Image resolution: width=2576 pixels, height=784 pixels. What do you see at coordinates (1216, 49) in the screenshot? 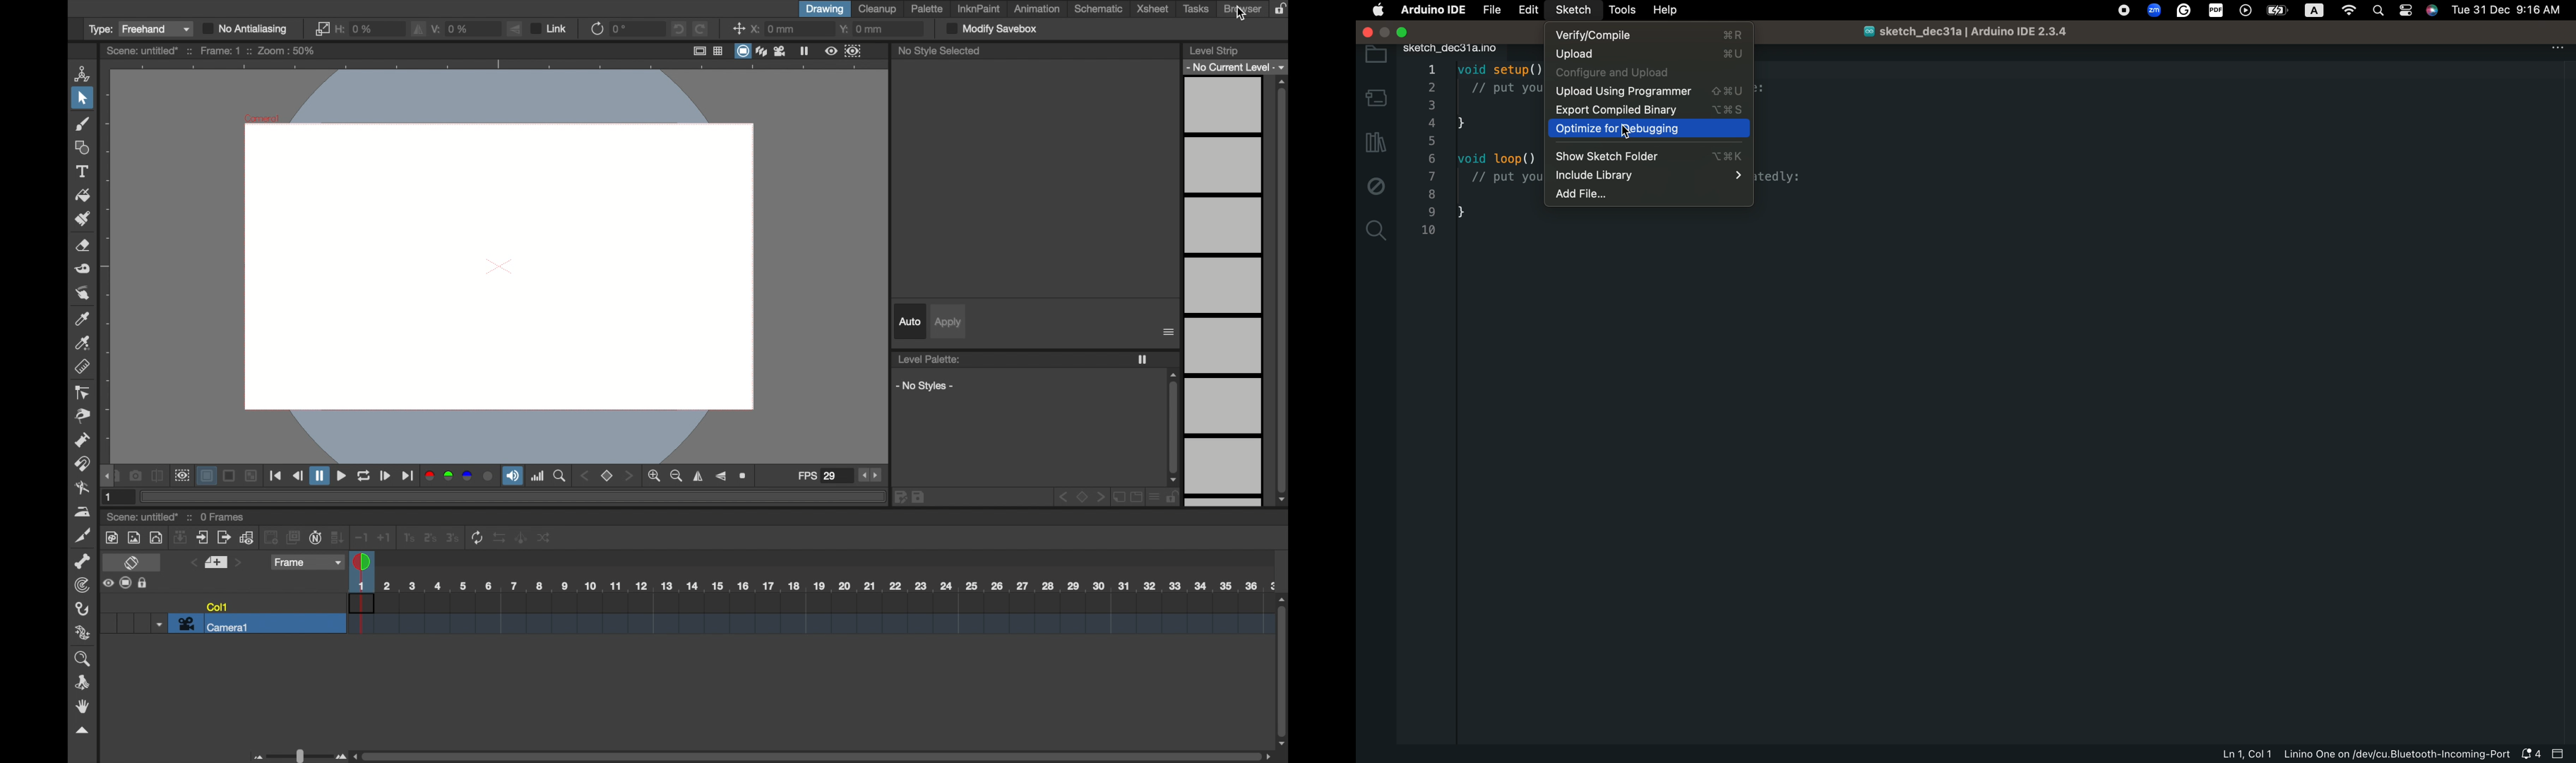
I see `level strip` at bounding box center [1216, 49].